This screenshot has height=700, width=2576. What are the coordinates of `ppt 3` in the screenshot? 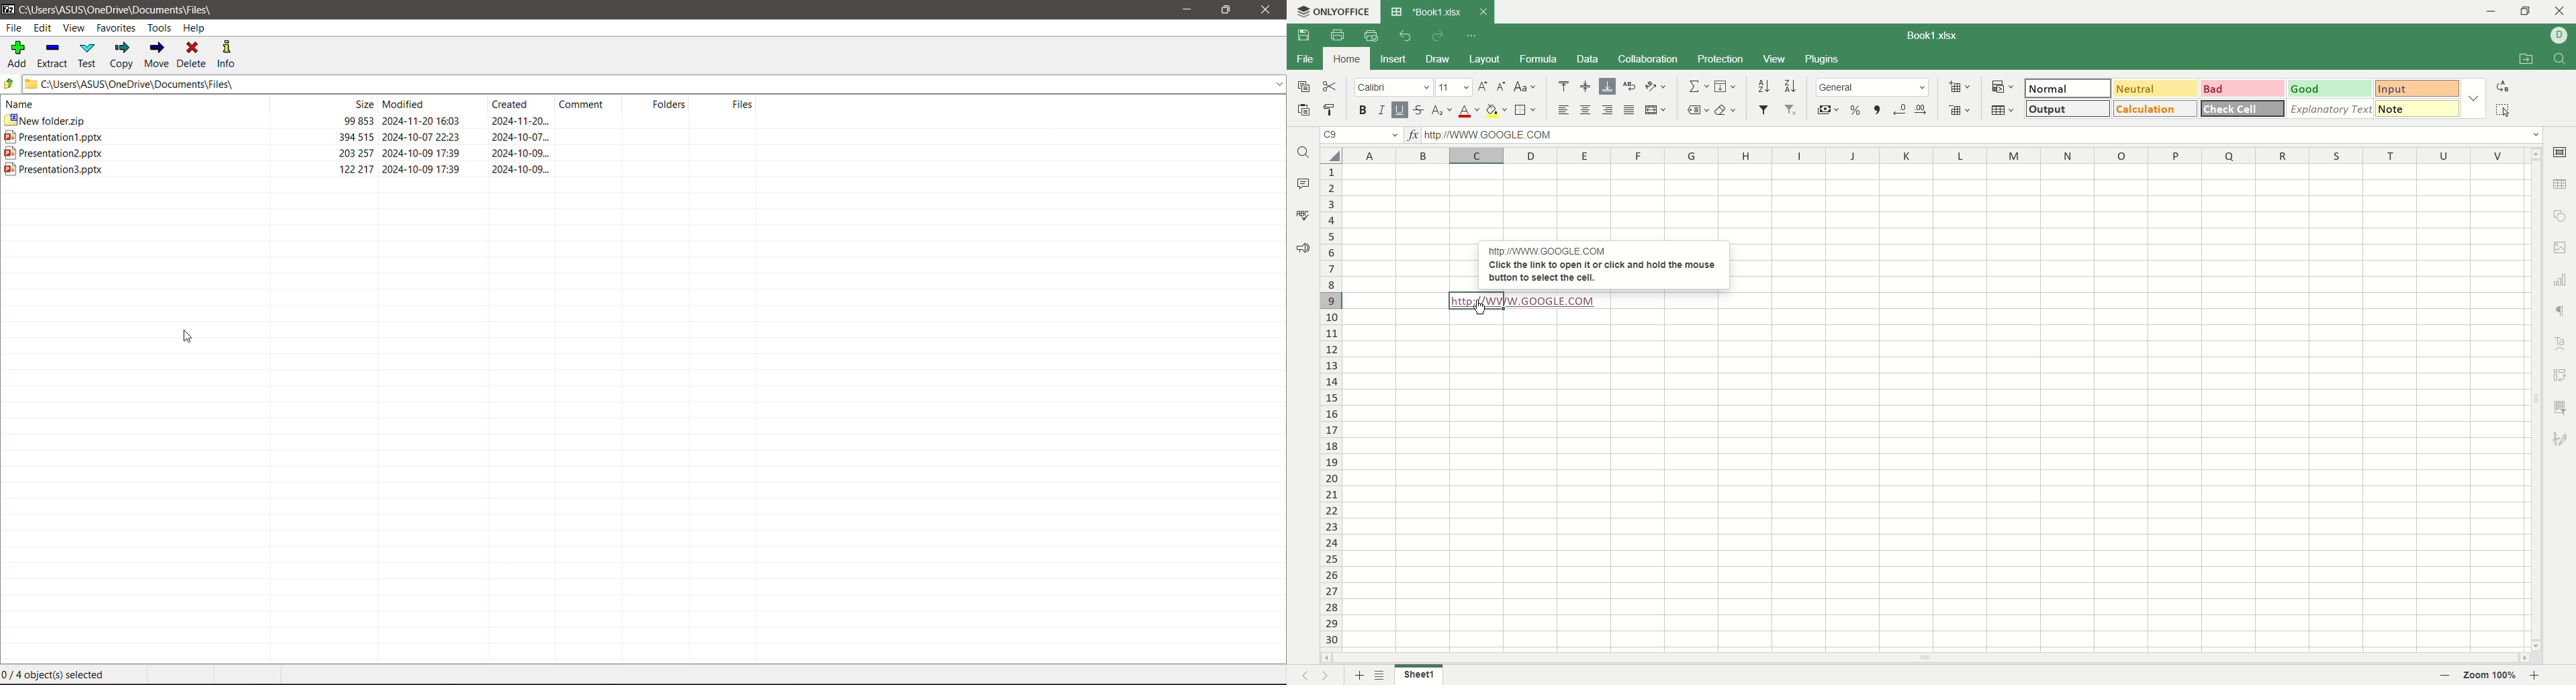 It's located at (382, 169).